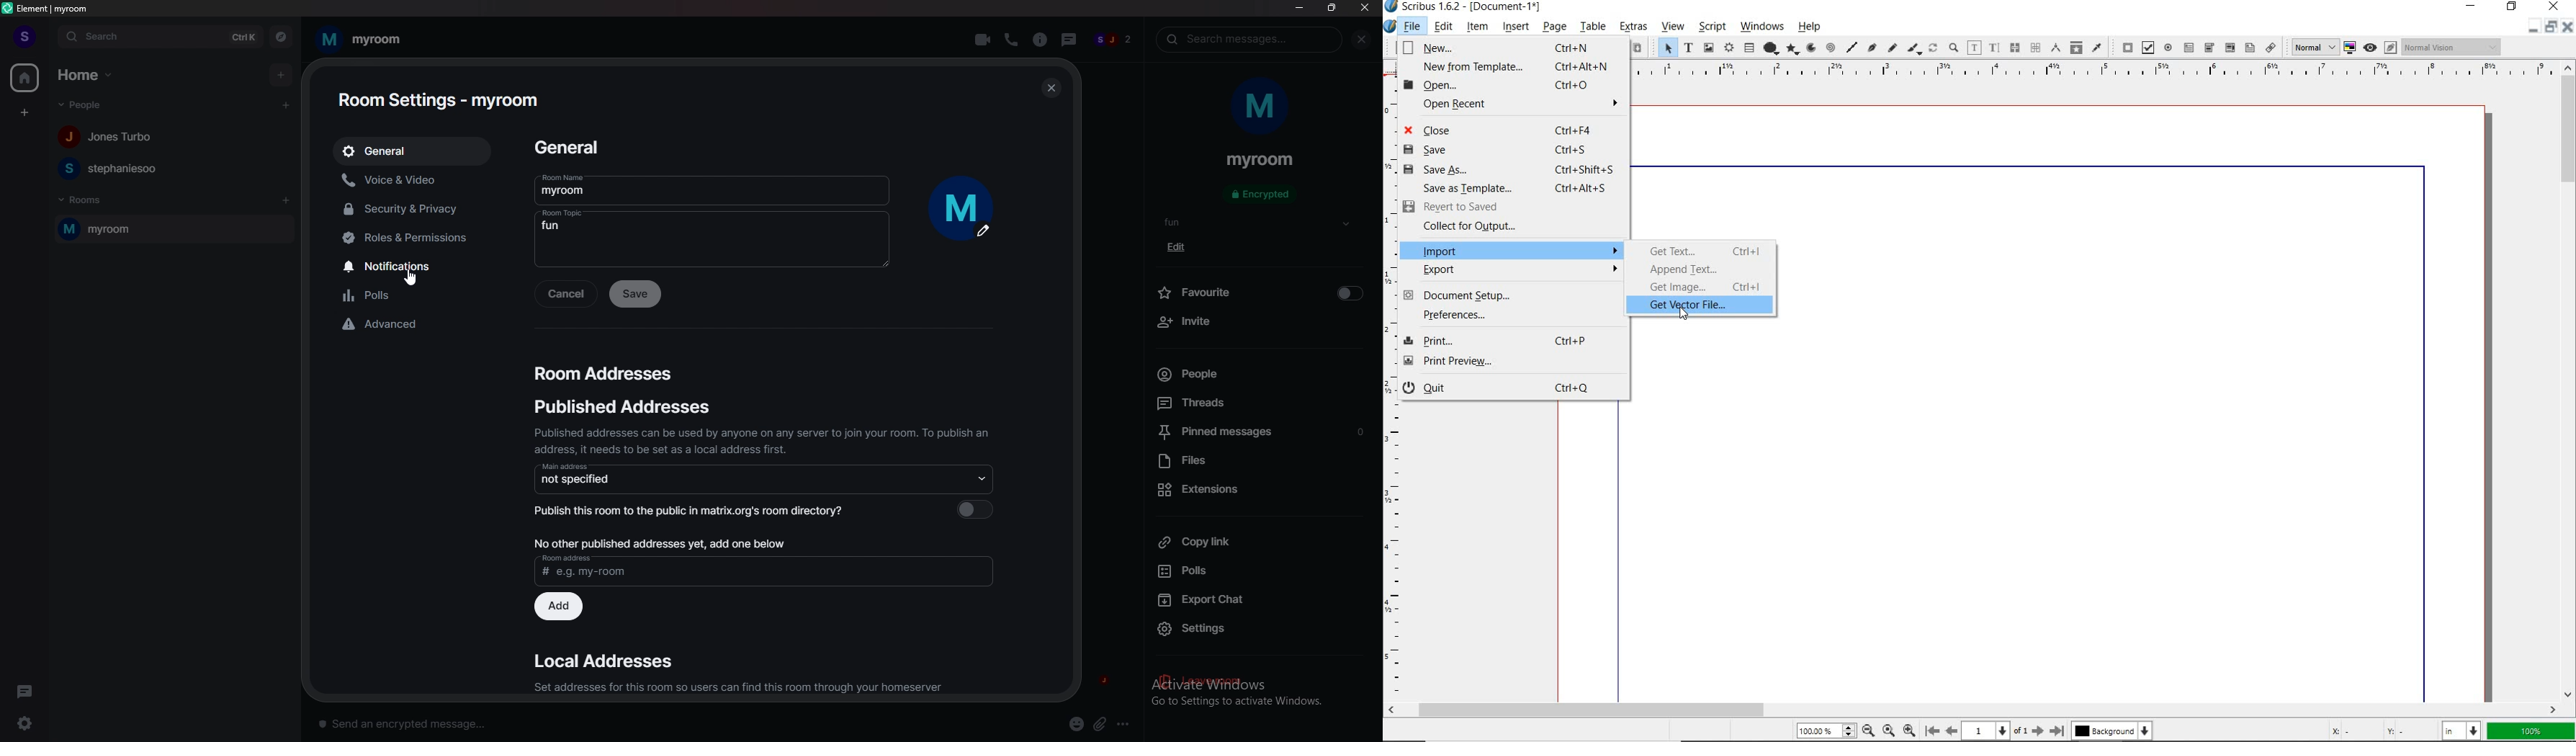 The height and width of the screenshot is (756, 2576). I want to click on room, so click(174, 228).